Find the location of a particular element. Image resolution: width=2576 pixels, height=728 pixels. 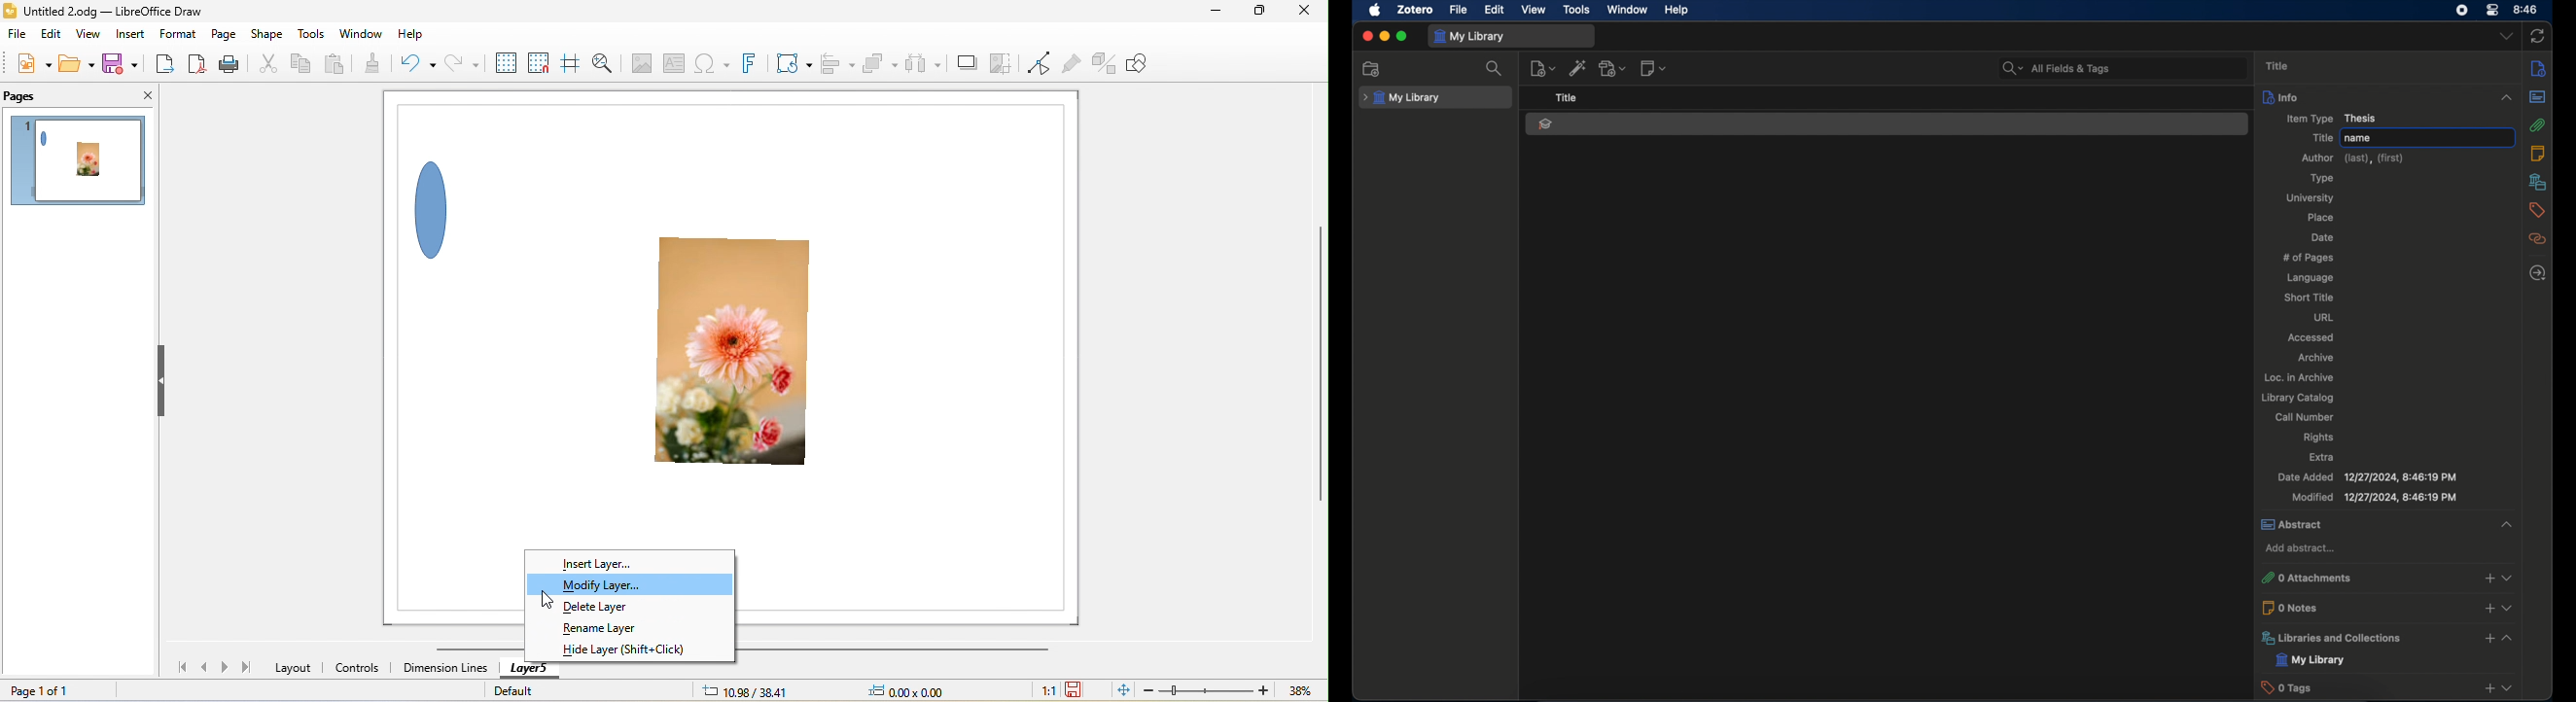

print is located at coordinates (236, 65).